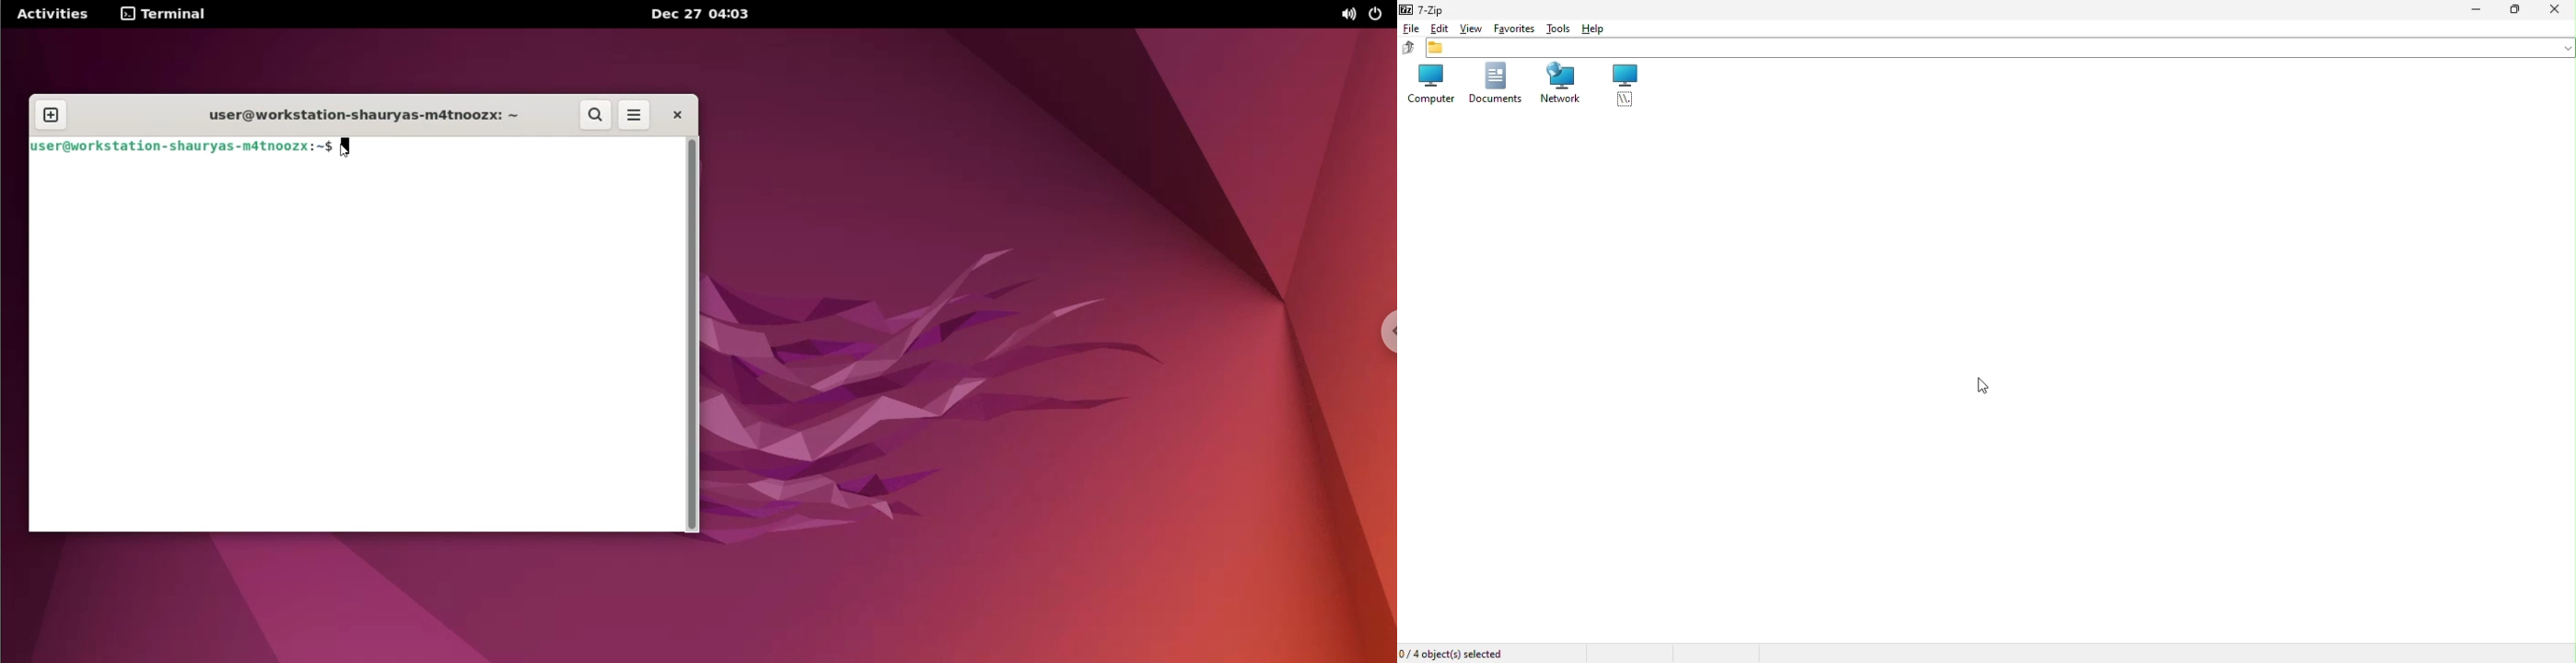  I want to click on File, so click(1410, 29).